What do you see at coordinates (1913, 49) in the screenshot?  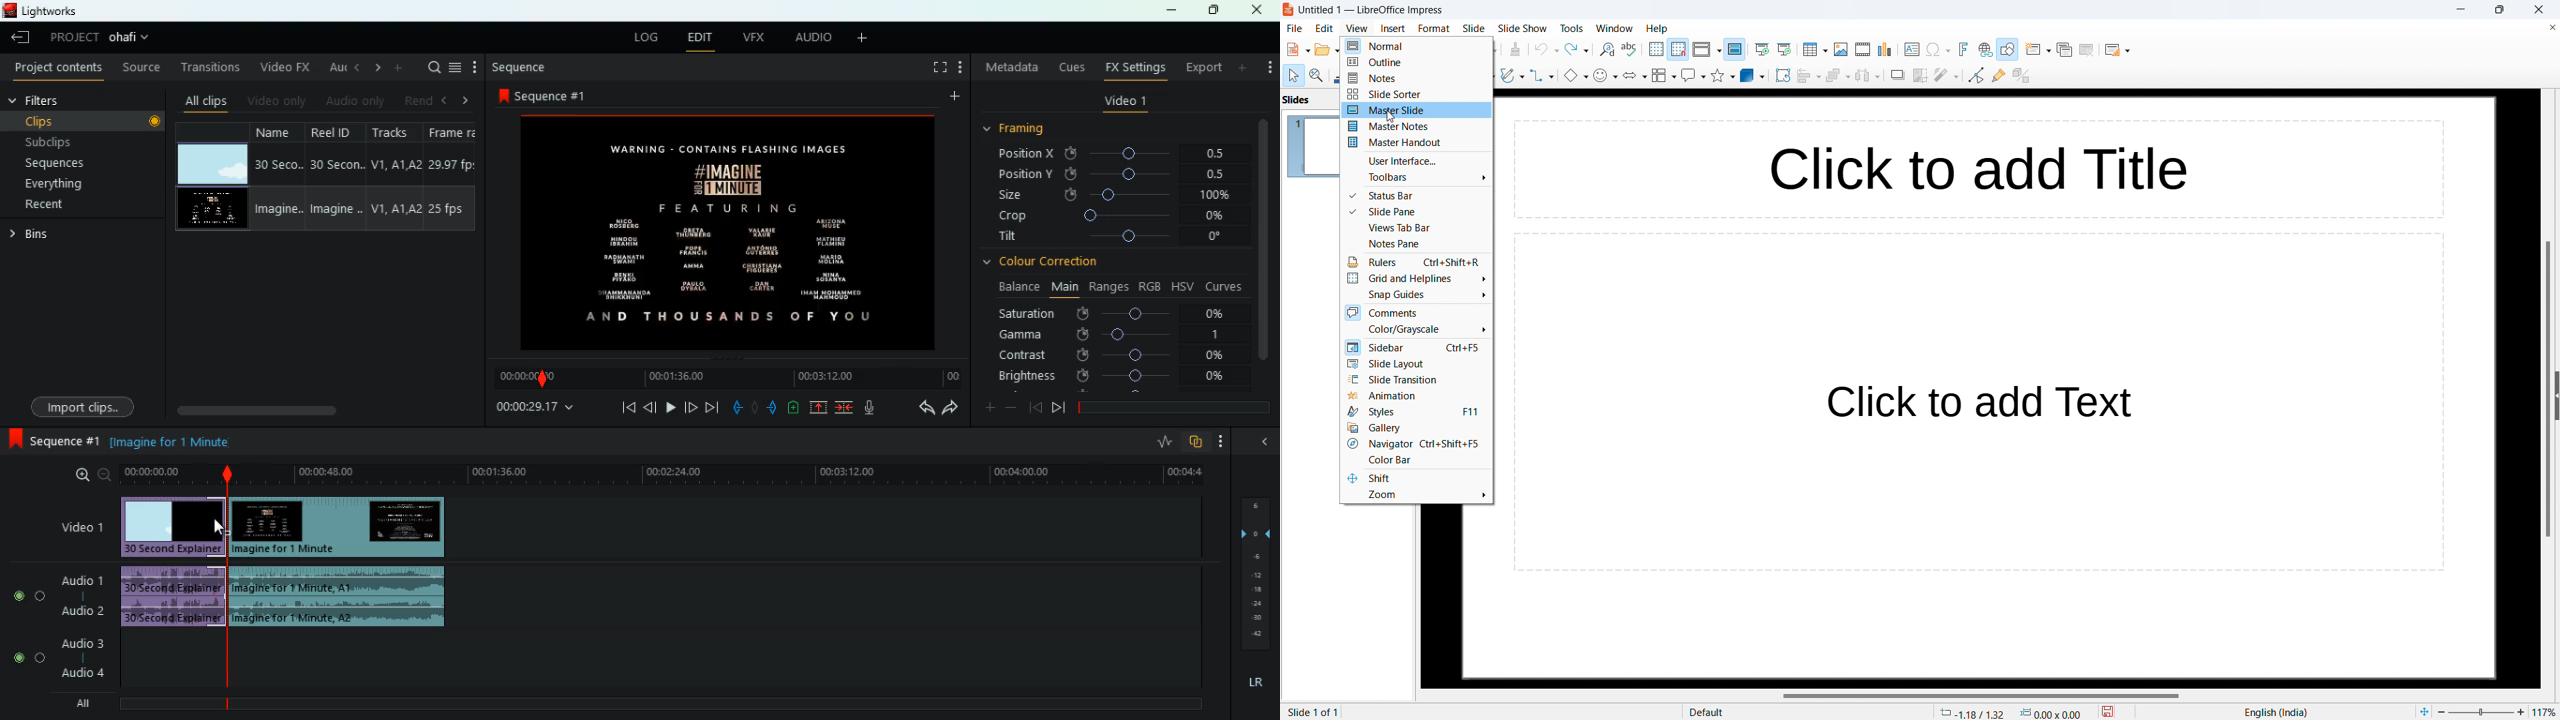 I see `insert textbox` at bounding box center [1913, 49].